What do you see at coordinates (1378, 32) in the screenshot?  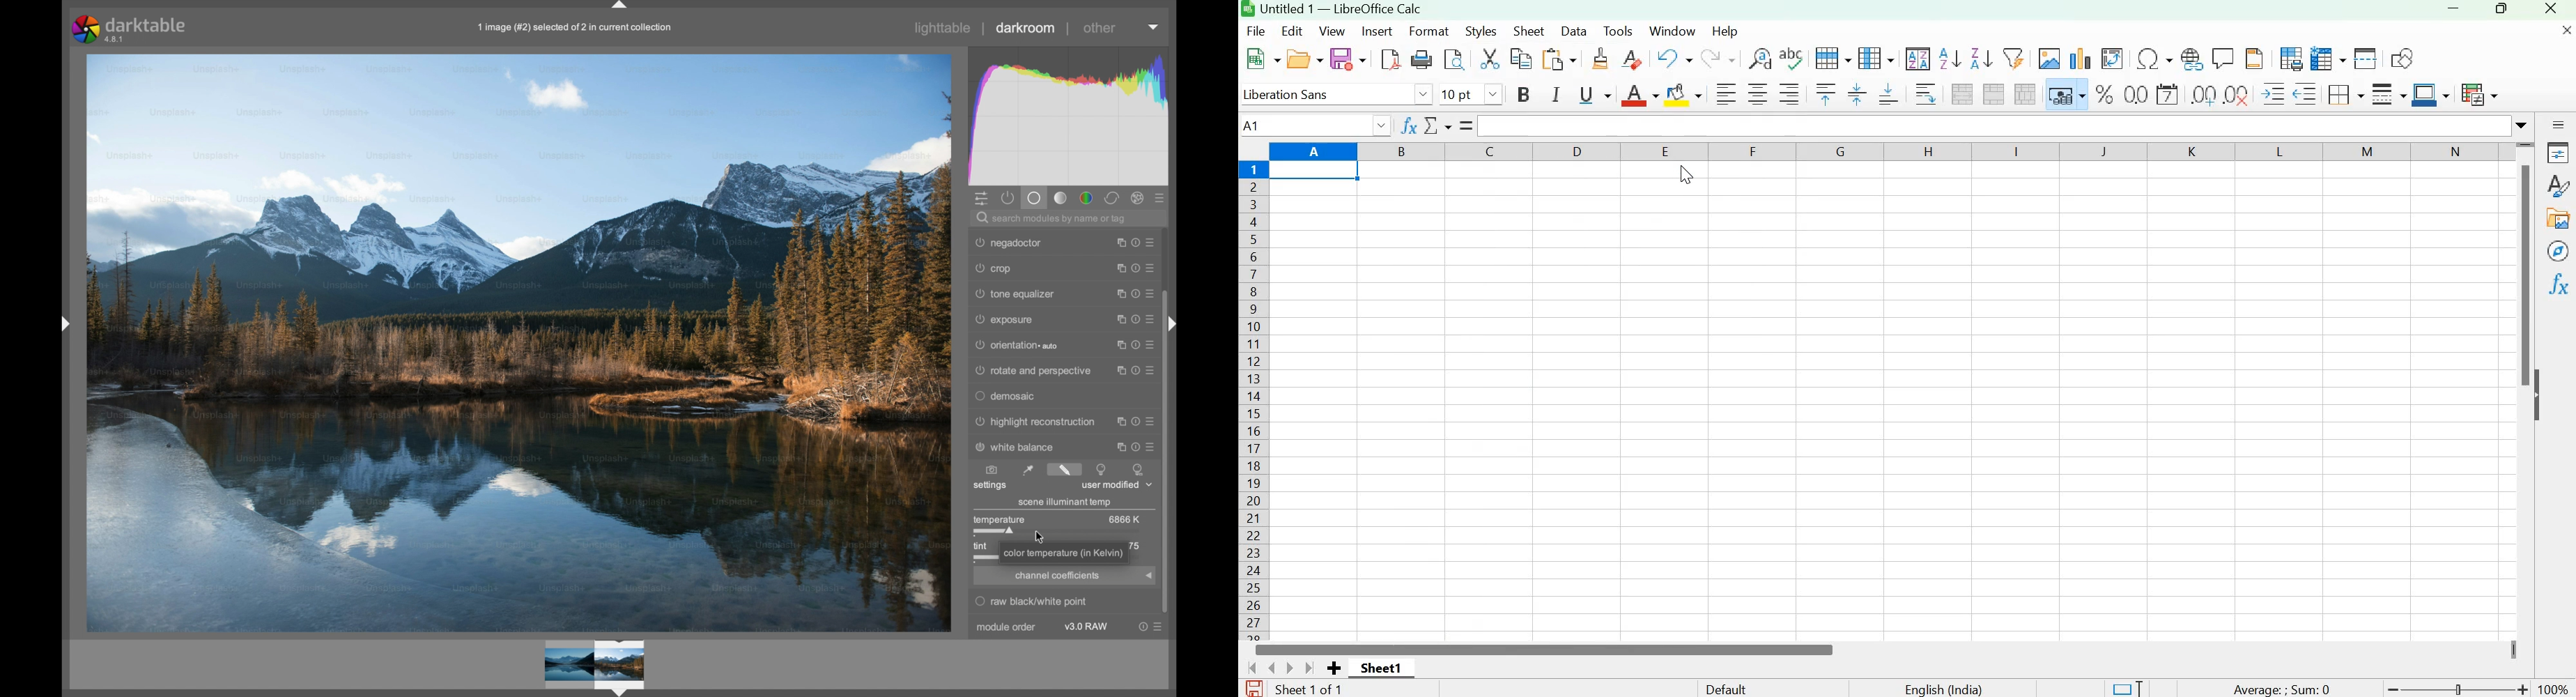 I see `Insert` at bounding box center [1378, 32].